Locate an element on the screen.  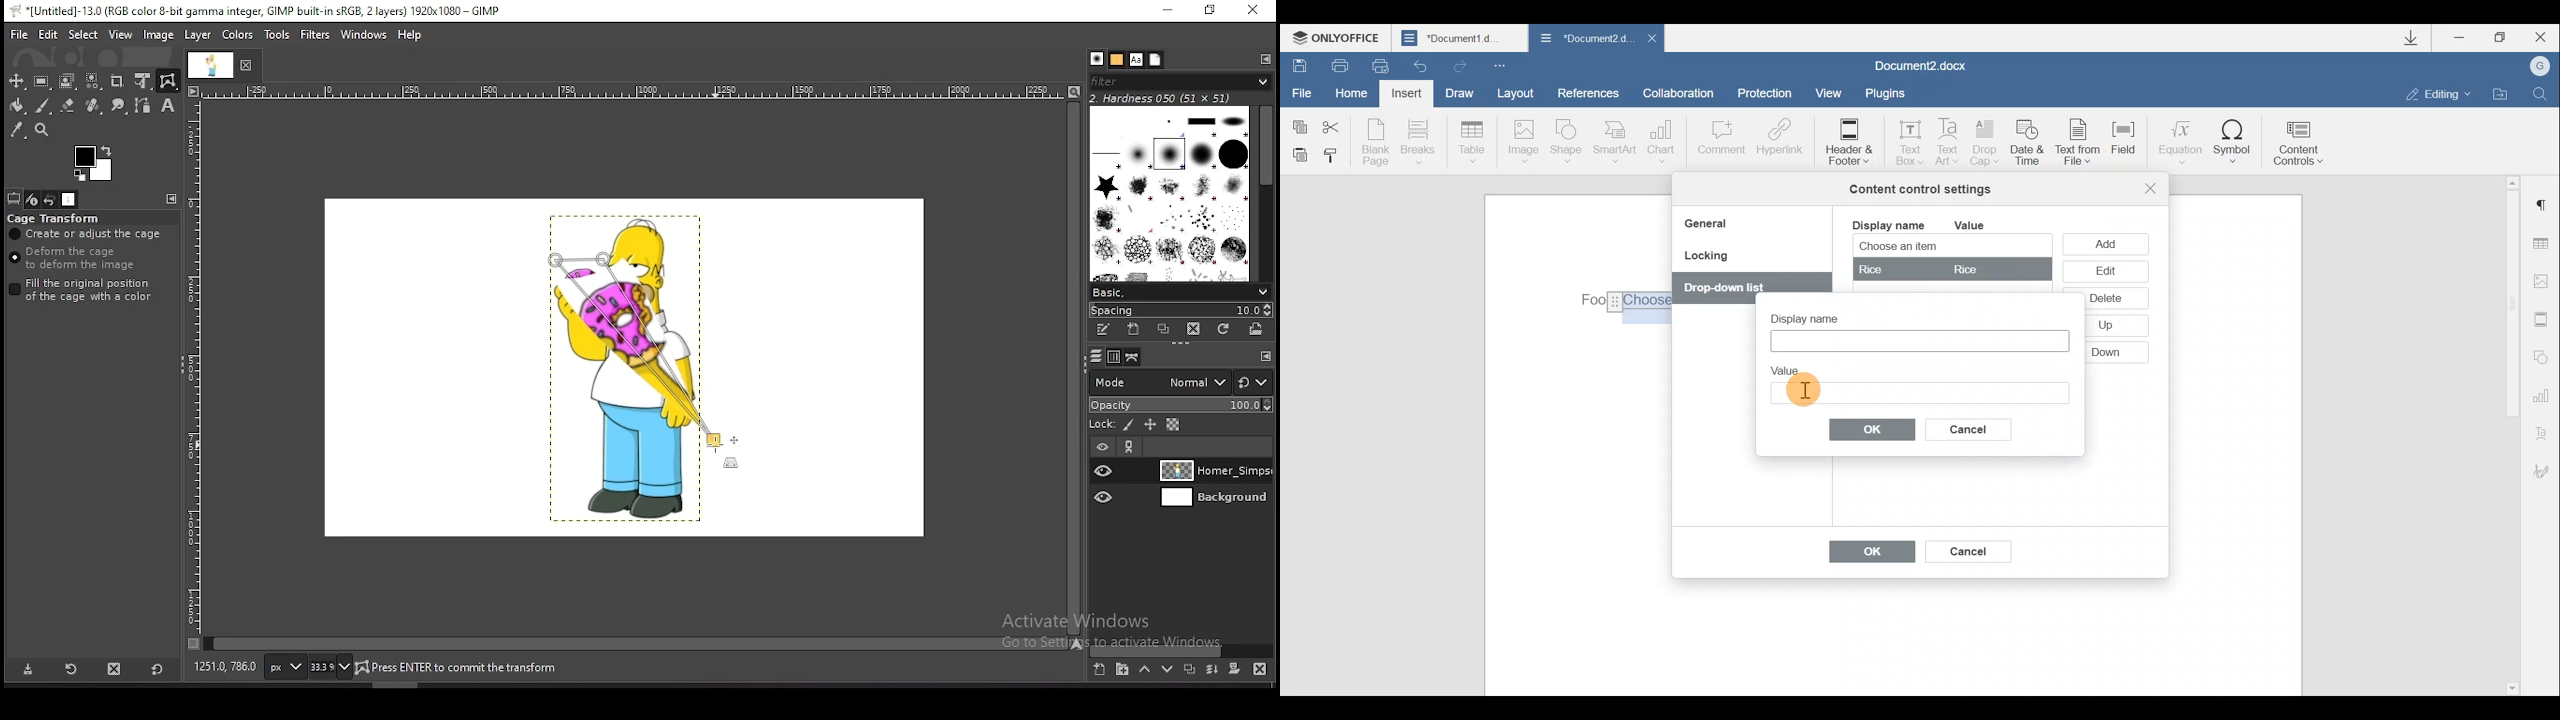
scale is located at coordinates (634, 92).